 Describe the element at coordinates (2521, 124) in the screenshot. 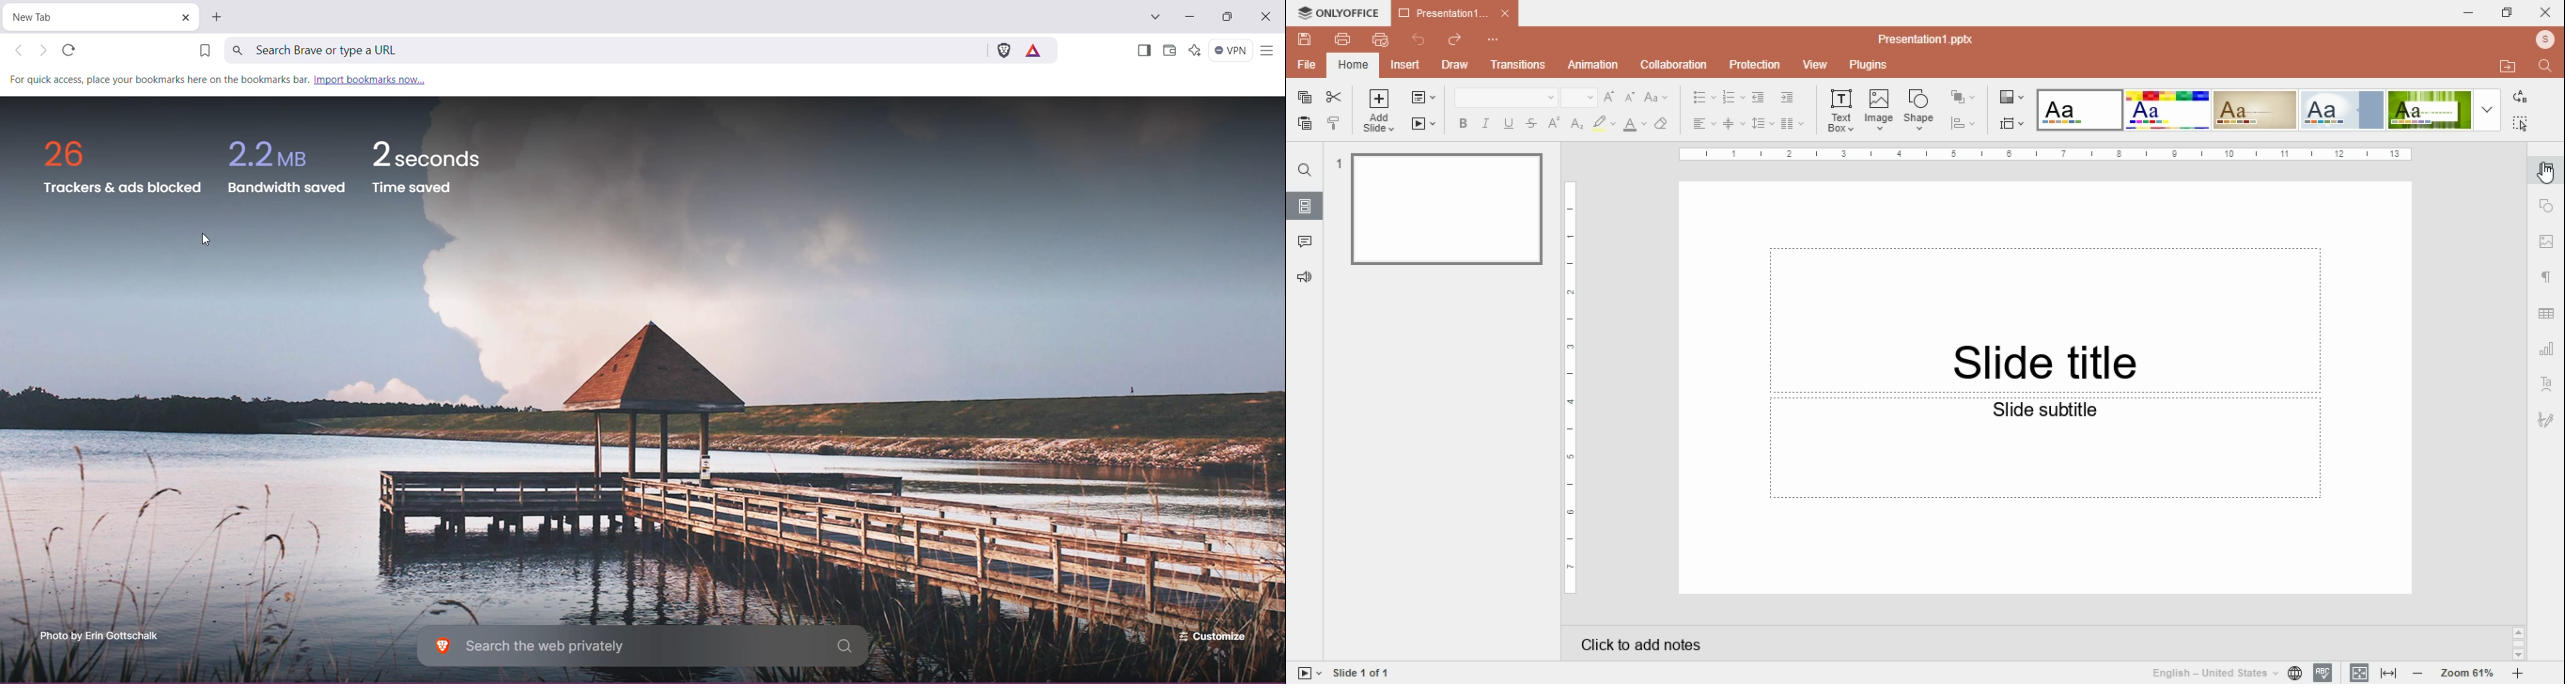

I see `select all` at that location.